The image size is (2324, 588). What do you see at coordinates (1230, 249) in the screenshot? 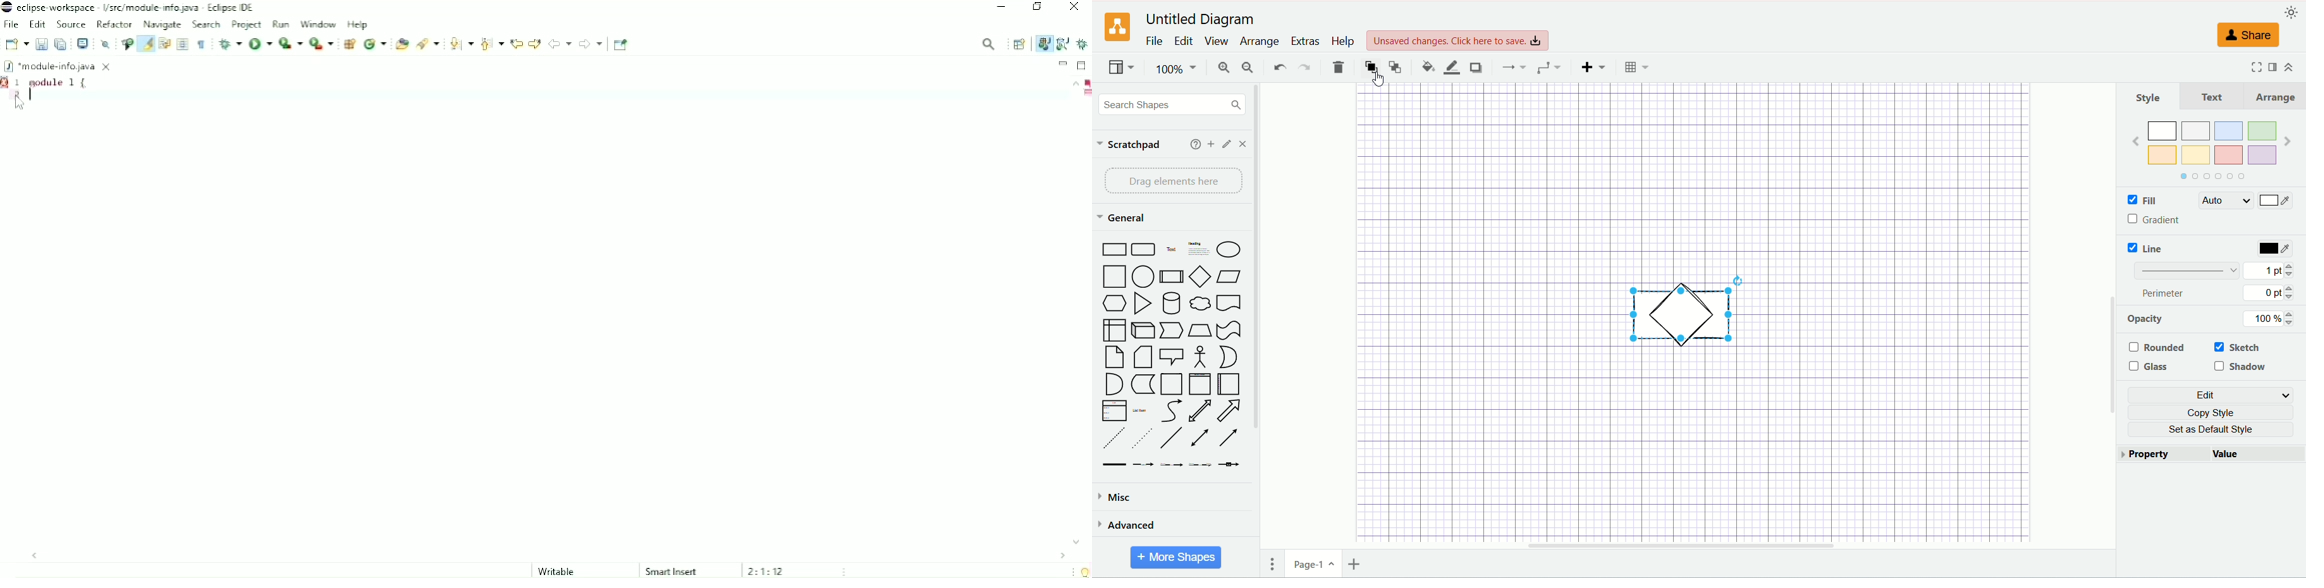
I see `eclipse` at bounding box center [1230, 249].